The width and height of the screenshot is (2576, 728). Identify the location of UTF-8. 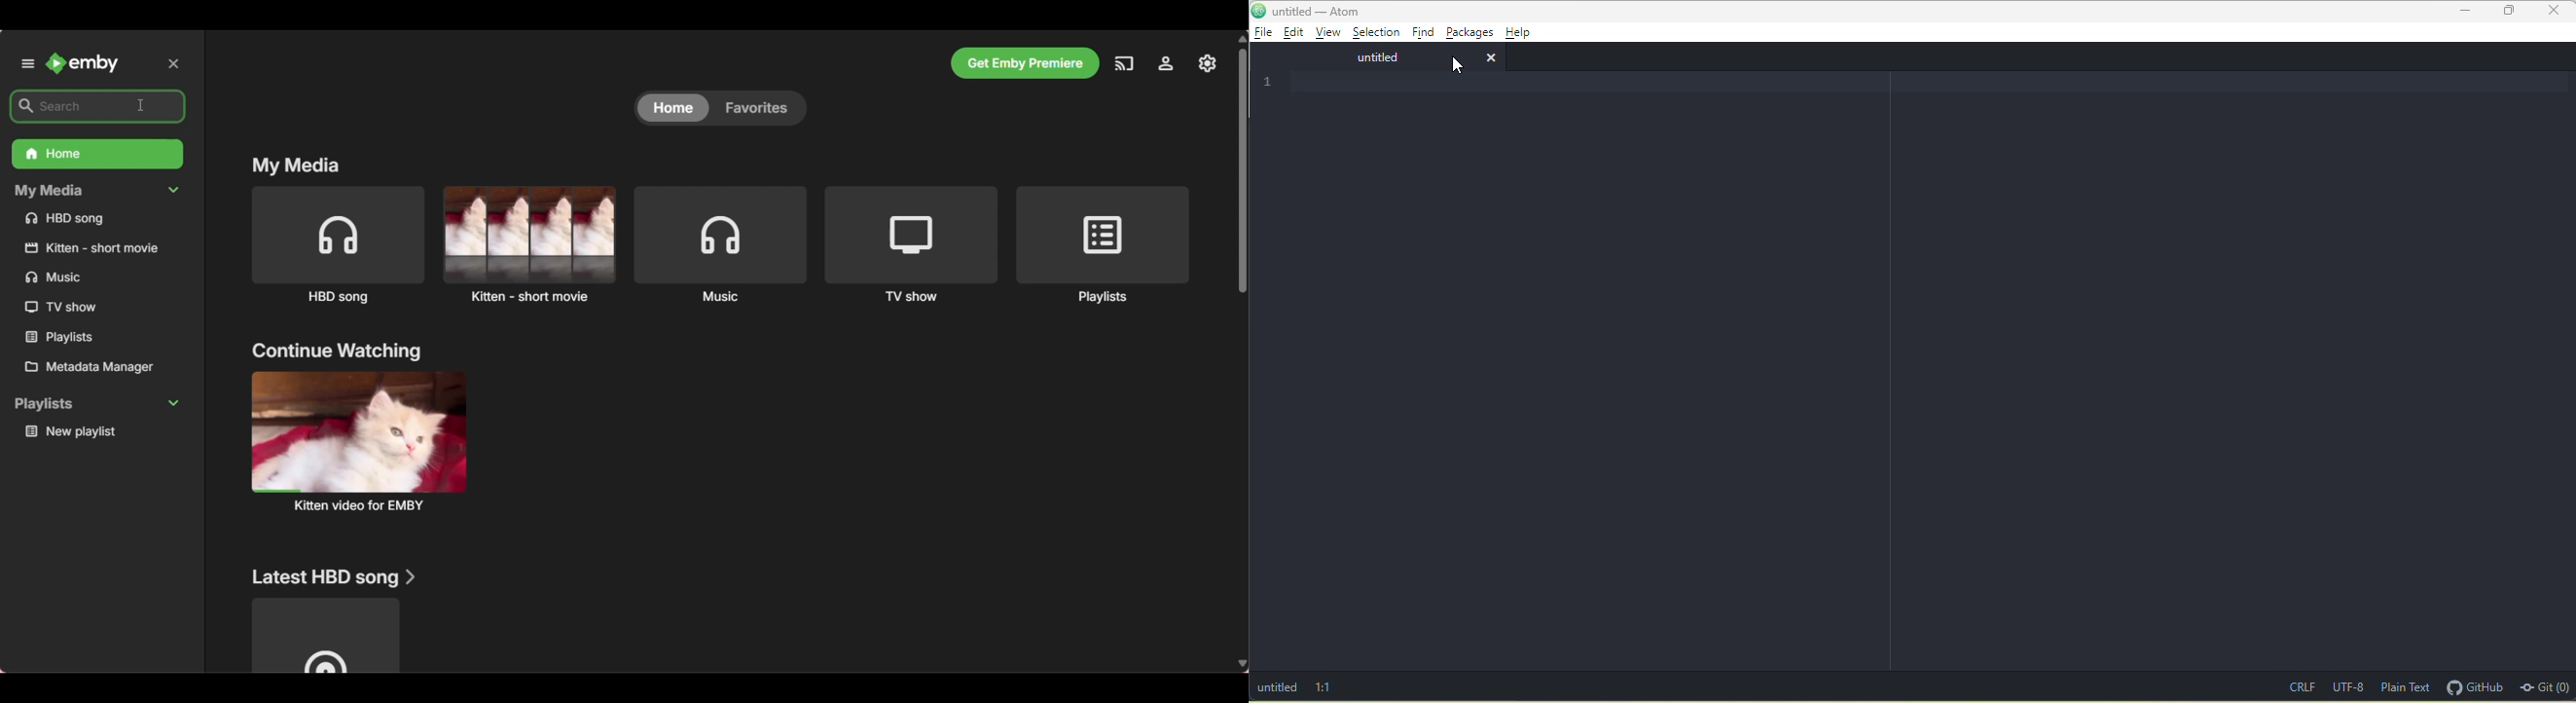
(2348, 684).